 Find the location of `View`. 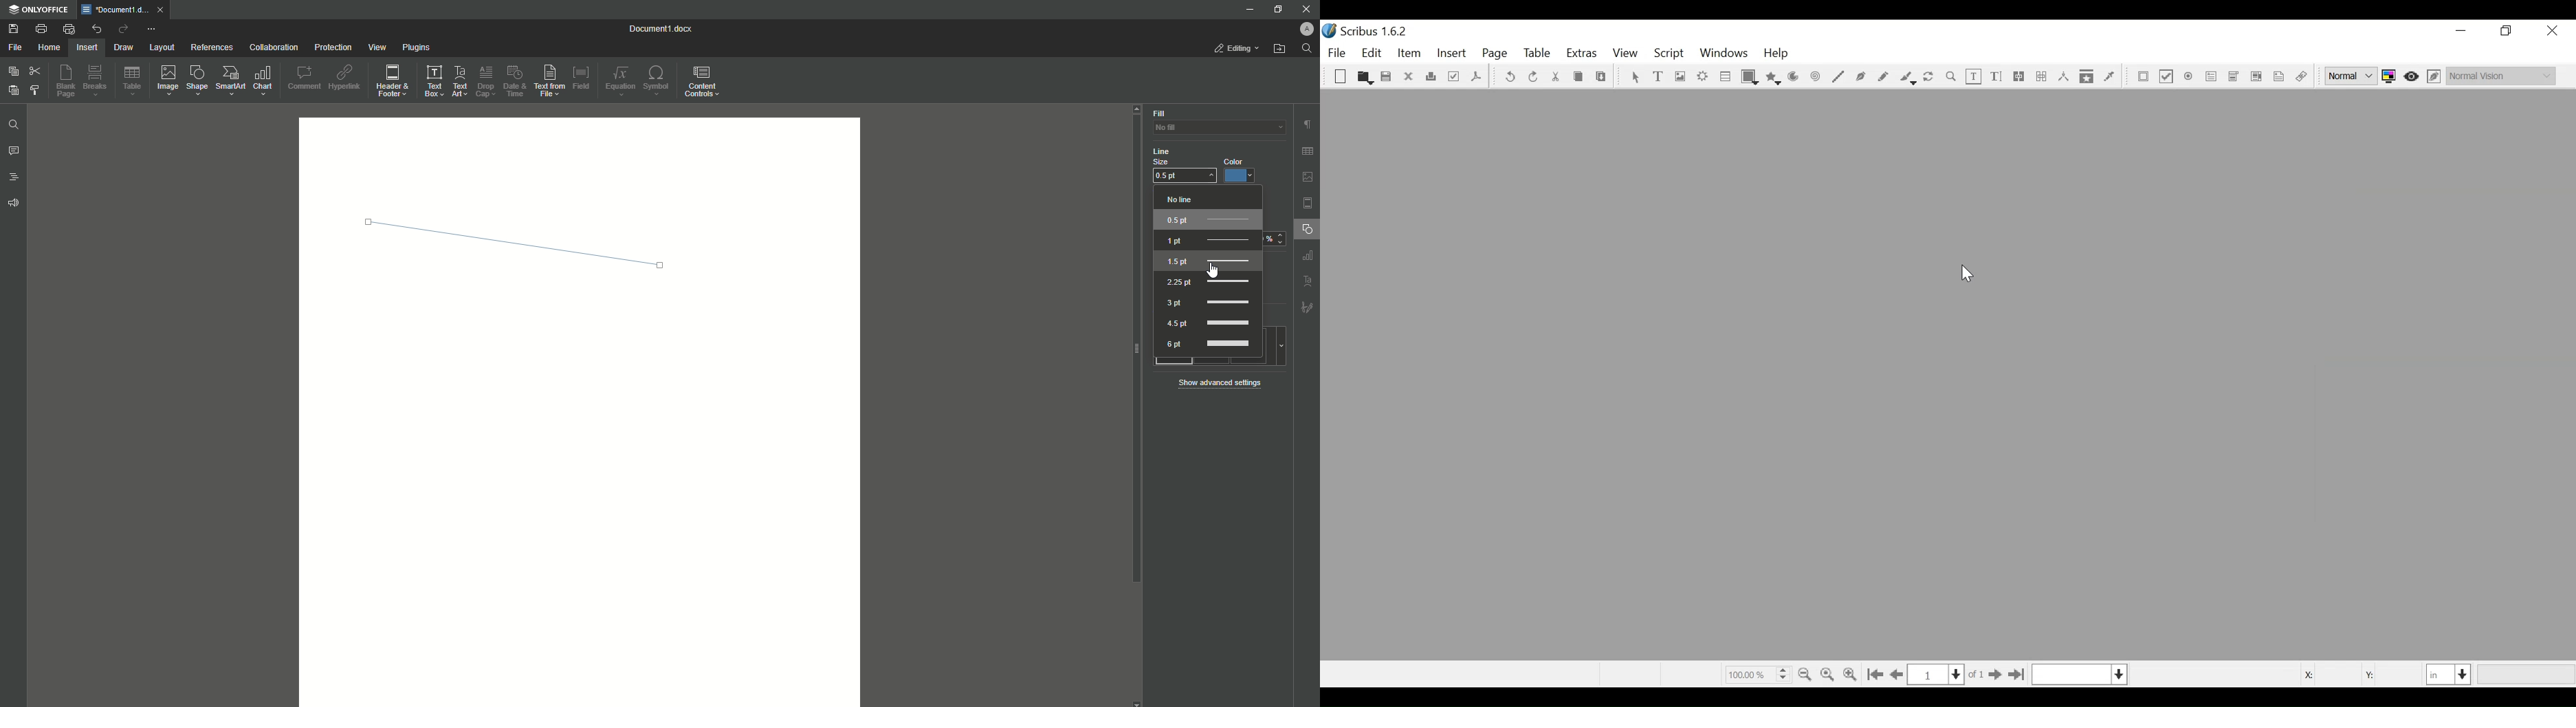

View is located at coordinates (1625, 54).